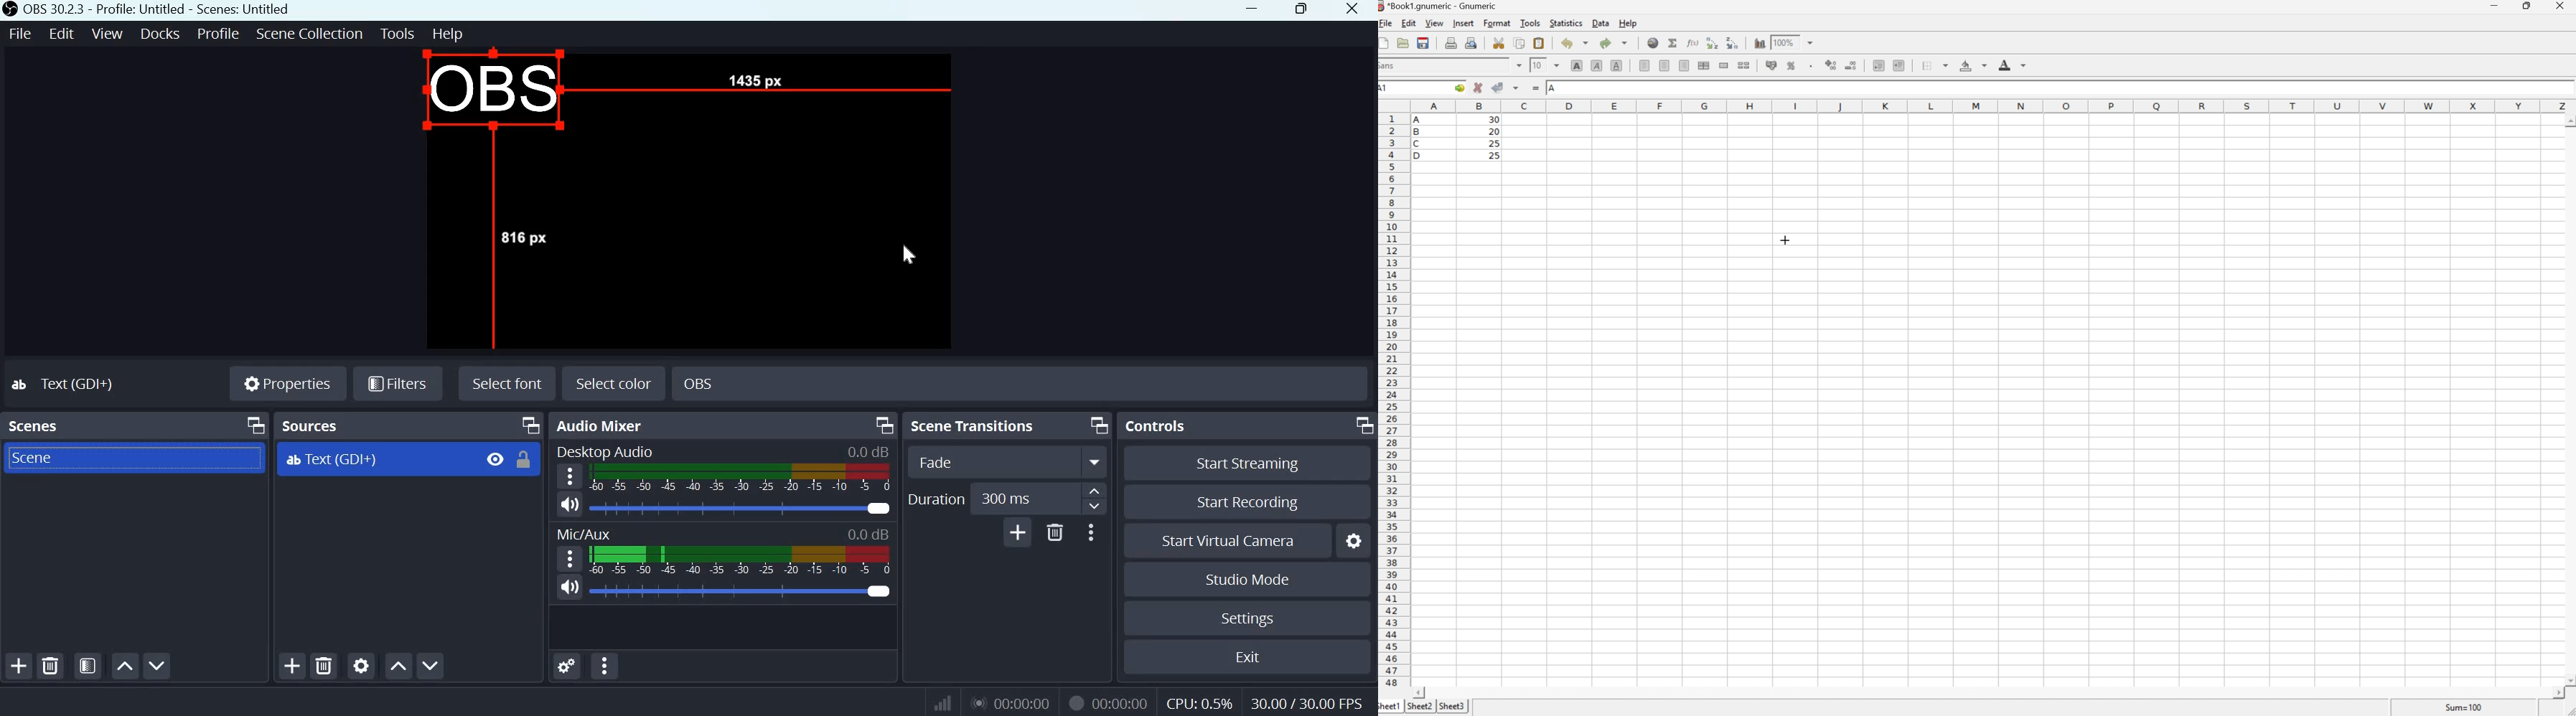 The image size is (2576, 728). I want to click on Align Right, so click(1685, 65).